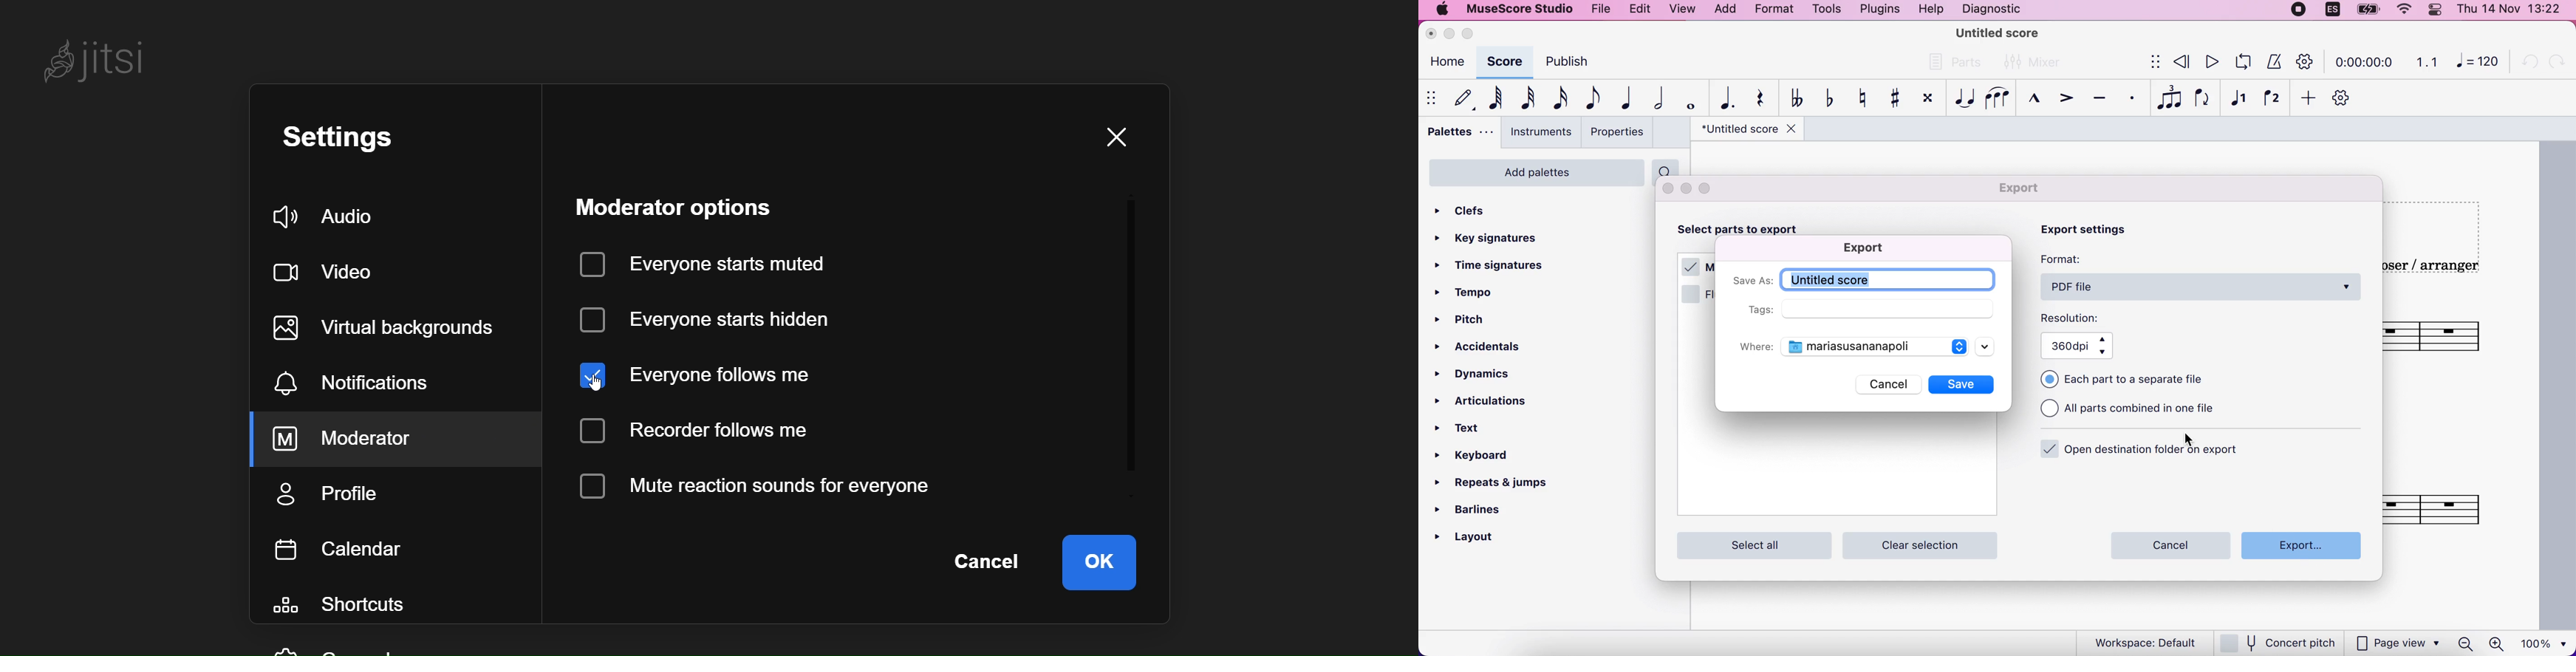  I want to click on title, so click(1998, 32).